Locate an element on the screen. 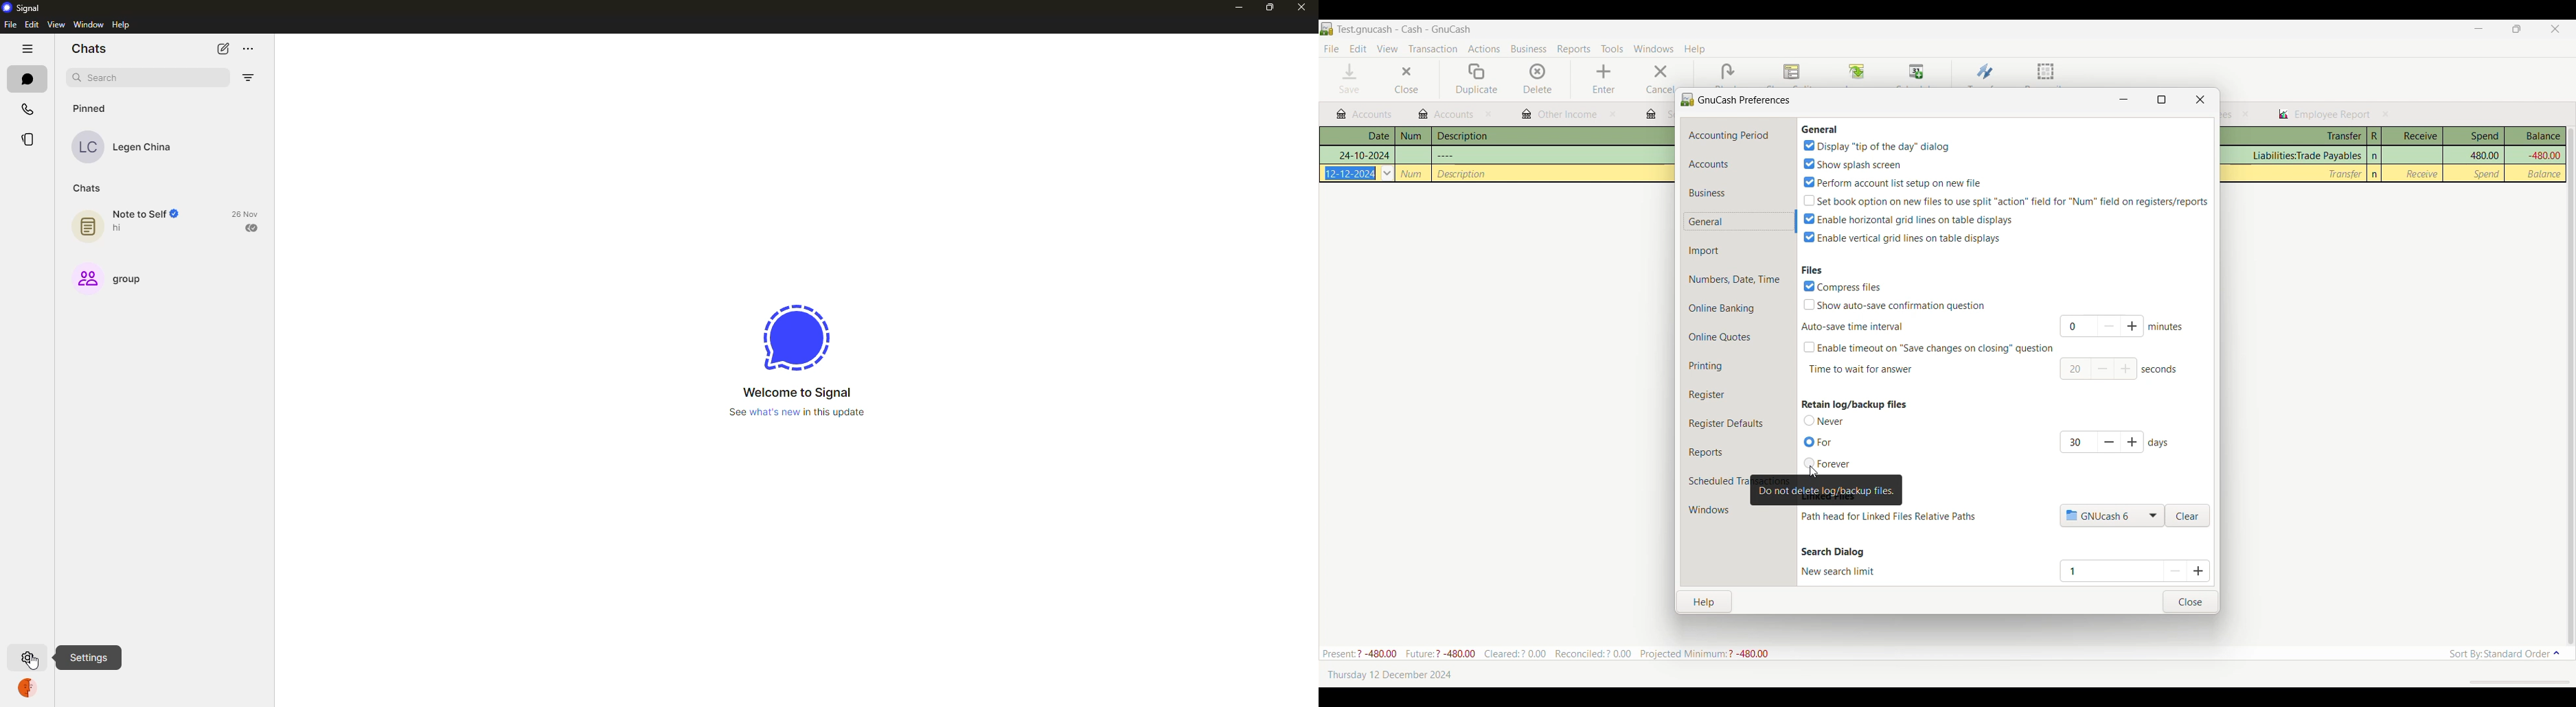 This screenshot has width=2576, height=728. Printing is located at coordinates (1738, 366).